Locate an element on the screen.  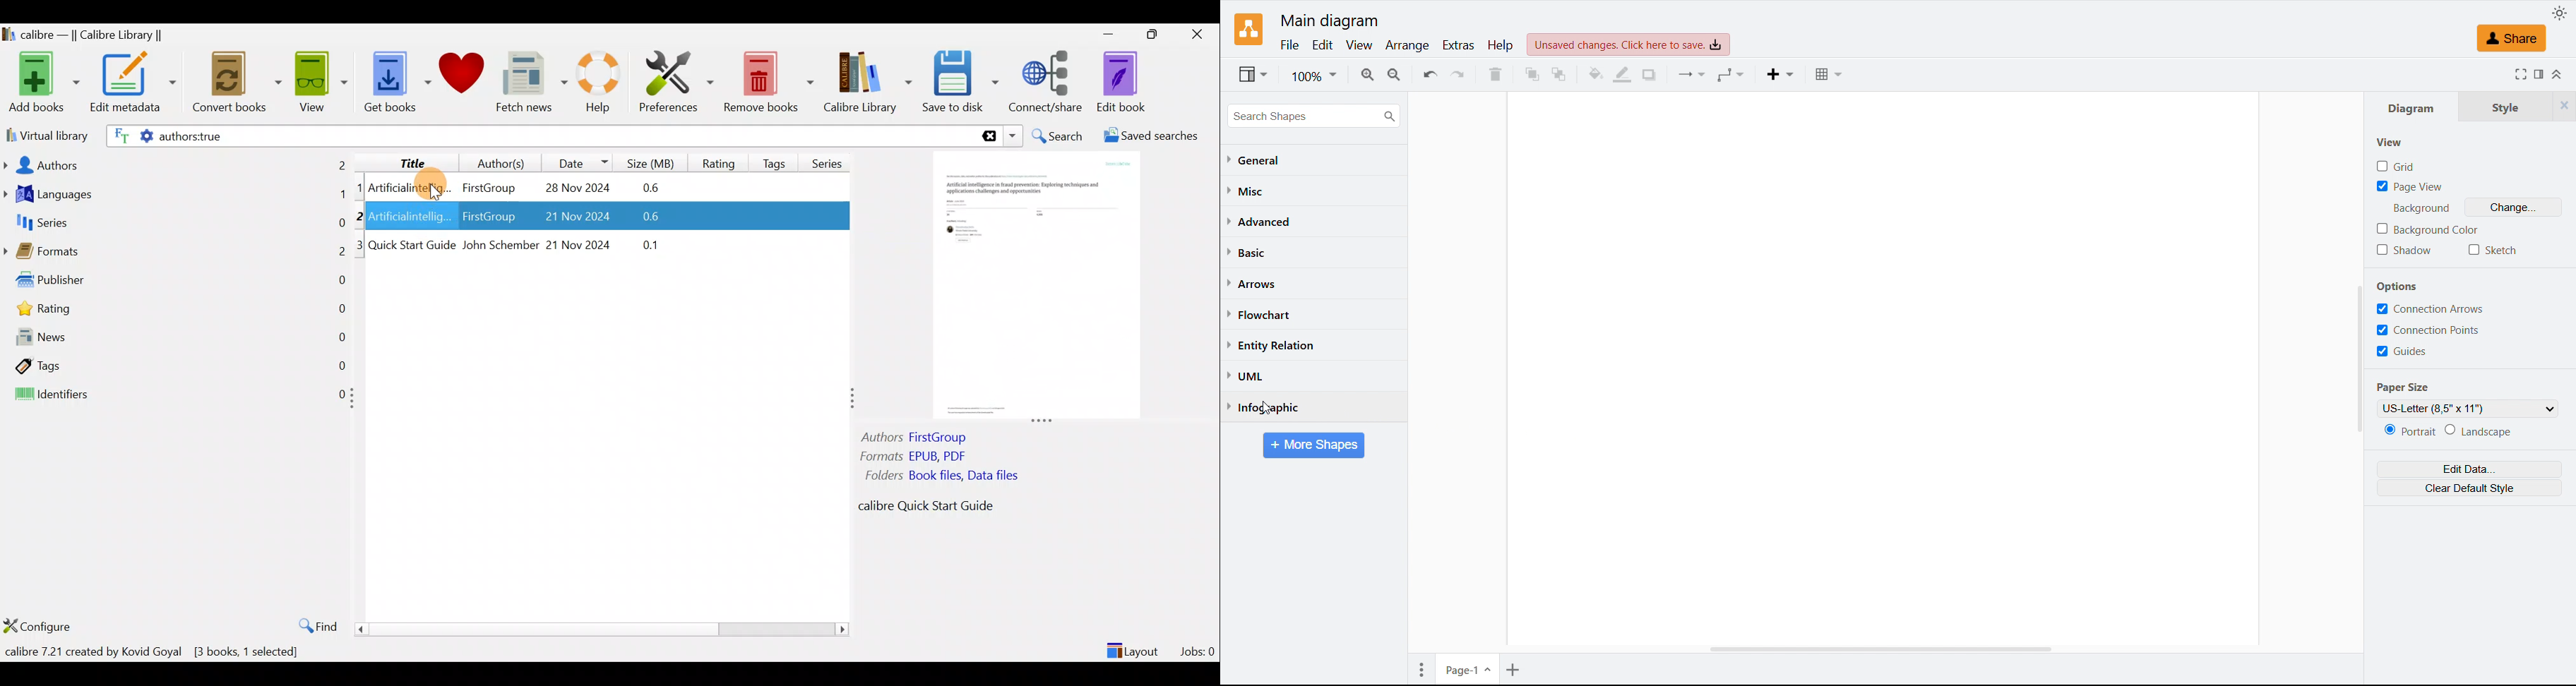
3 is located at coordinates (360, 245).